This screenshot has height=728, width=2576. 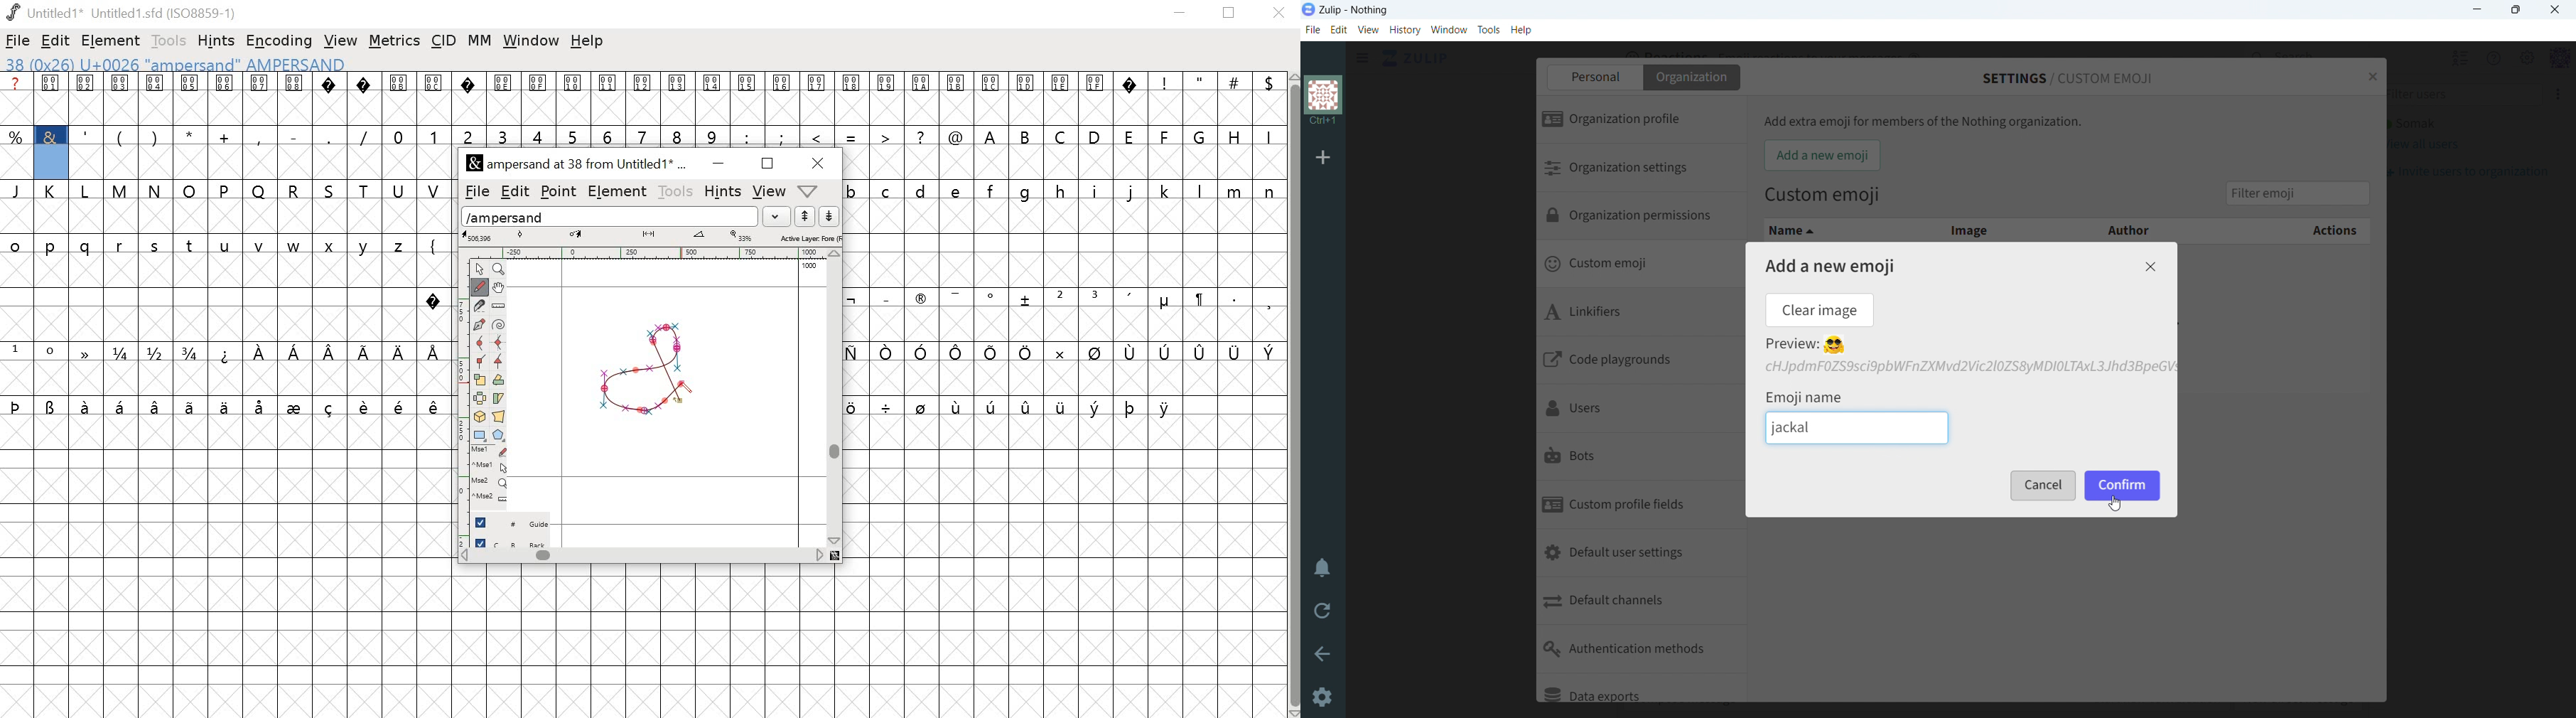 I want to click on previous word in the word list, so click(x=805, y=217).